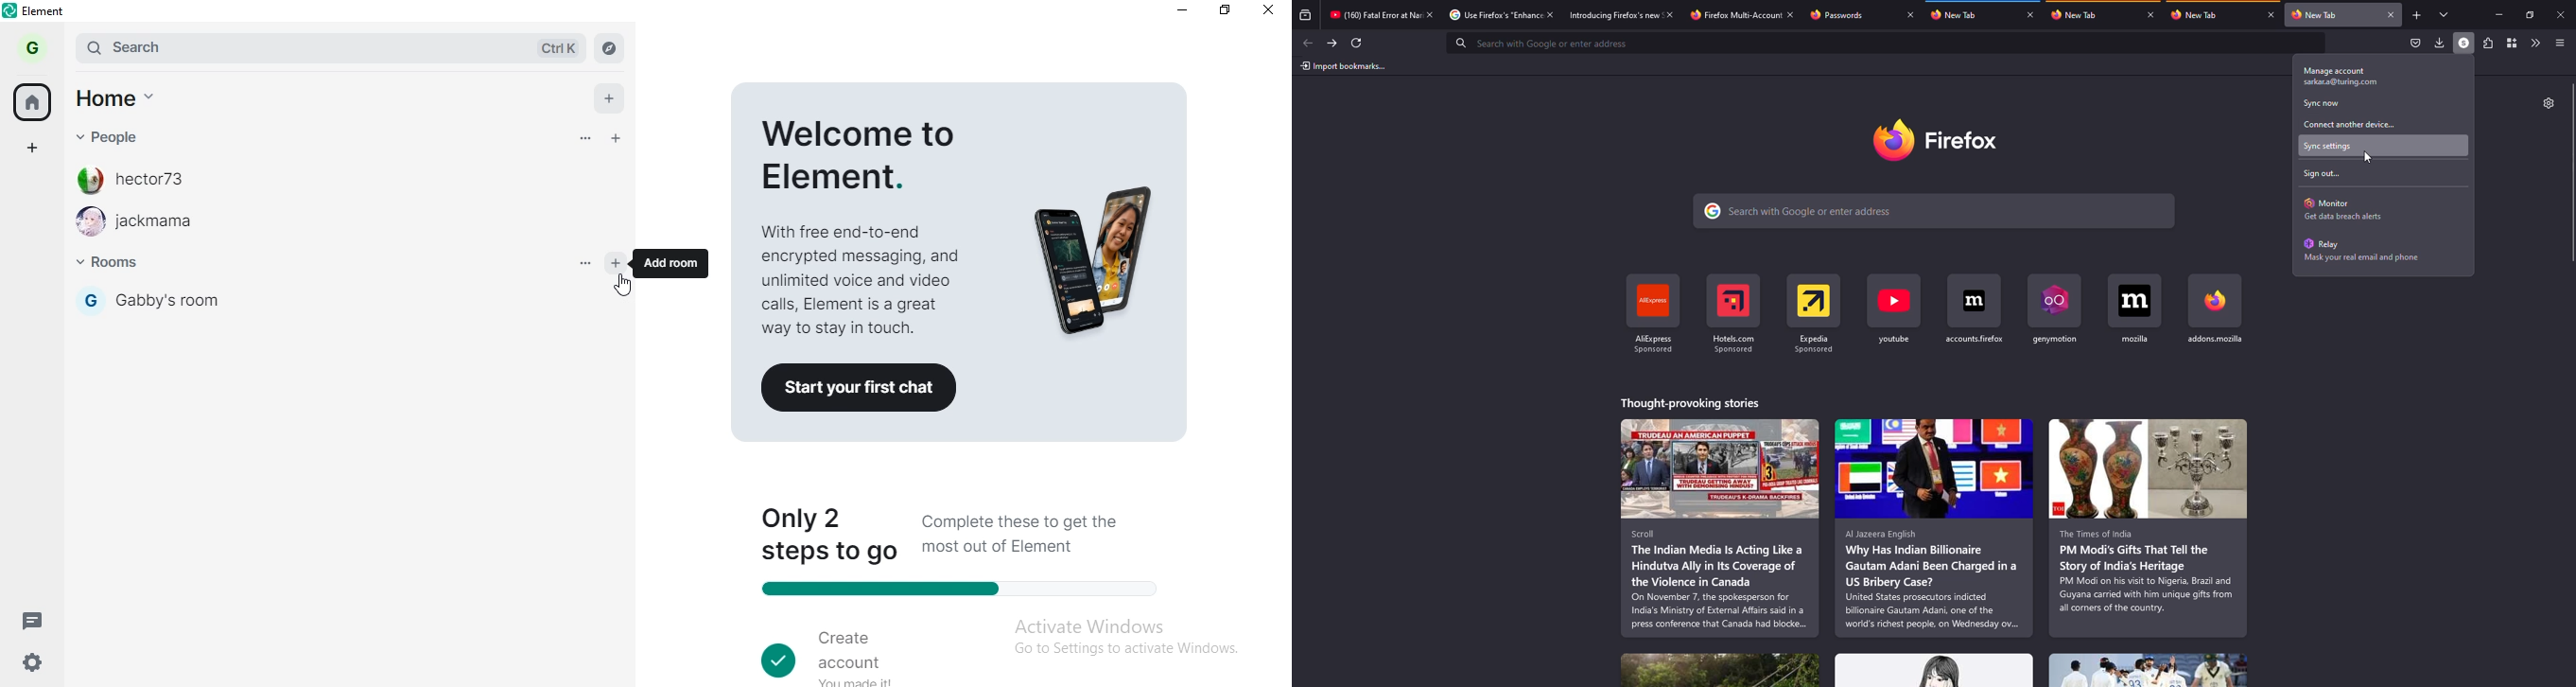 The width and height of the screenshot is (2576, 700). What do you see at coordinates (38, 664) in the screenshot?
I see `settings` at bounding box center [38, 664].